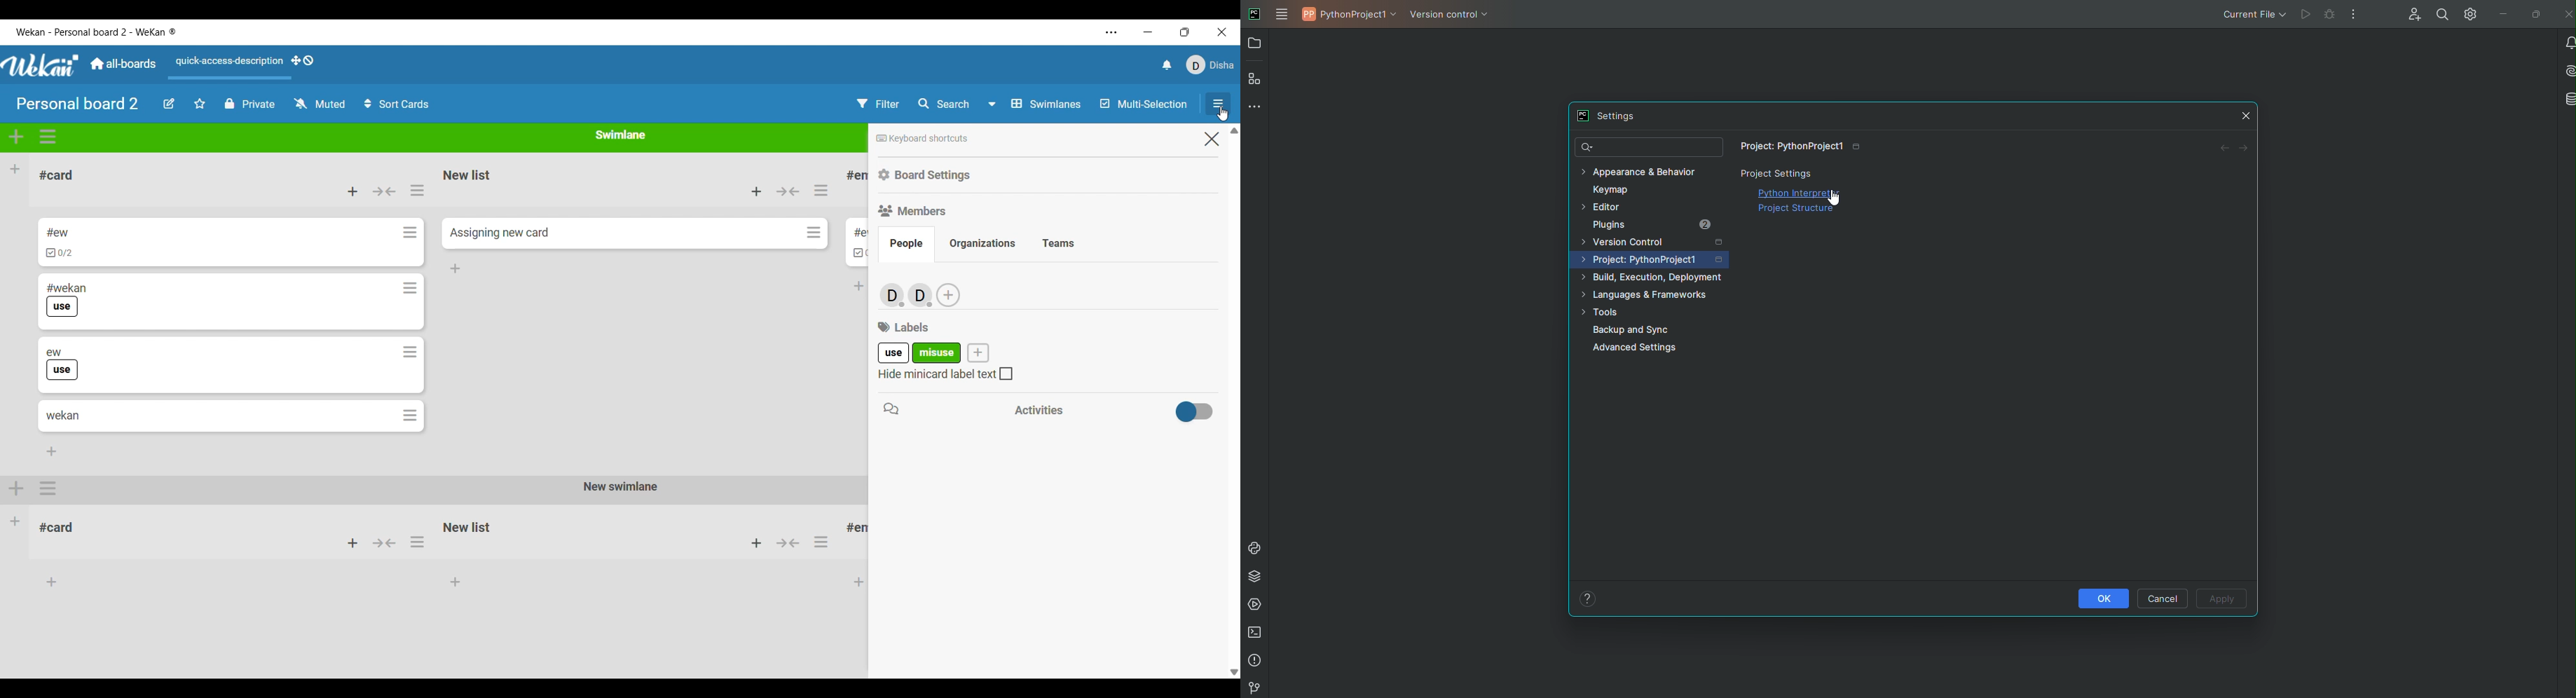 The height and width of the screenshot is (700, 2576). What do you see at coordinates (814, 232) in the screenshot?
I see `Card actions` at bounding box center [814, 232].